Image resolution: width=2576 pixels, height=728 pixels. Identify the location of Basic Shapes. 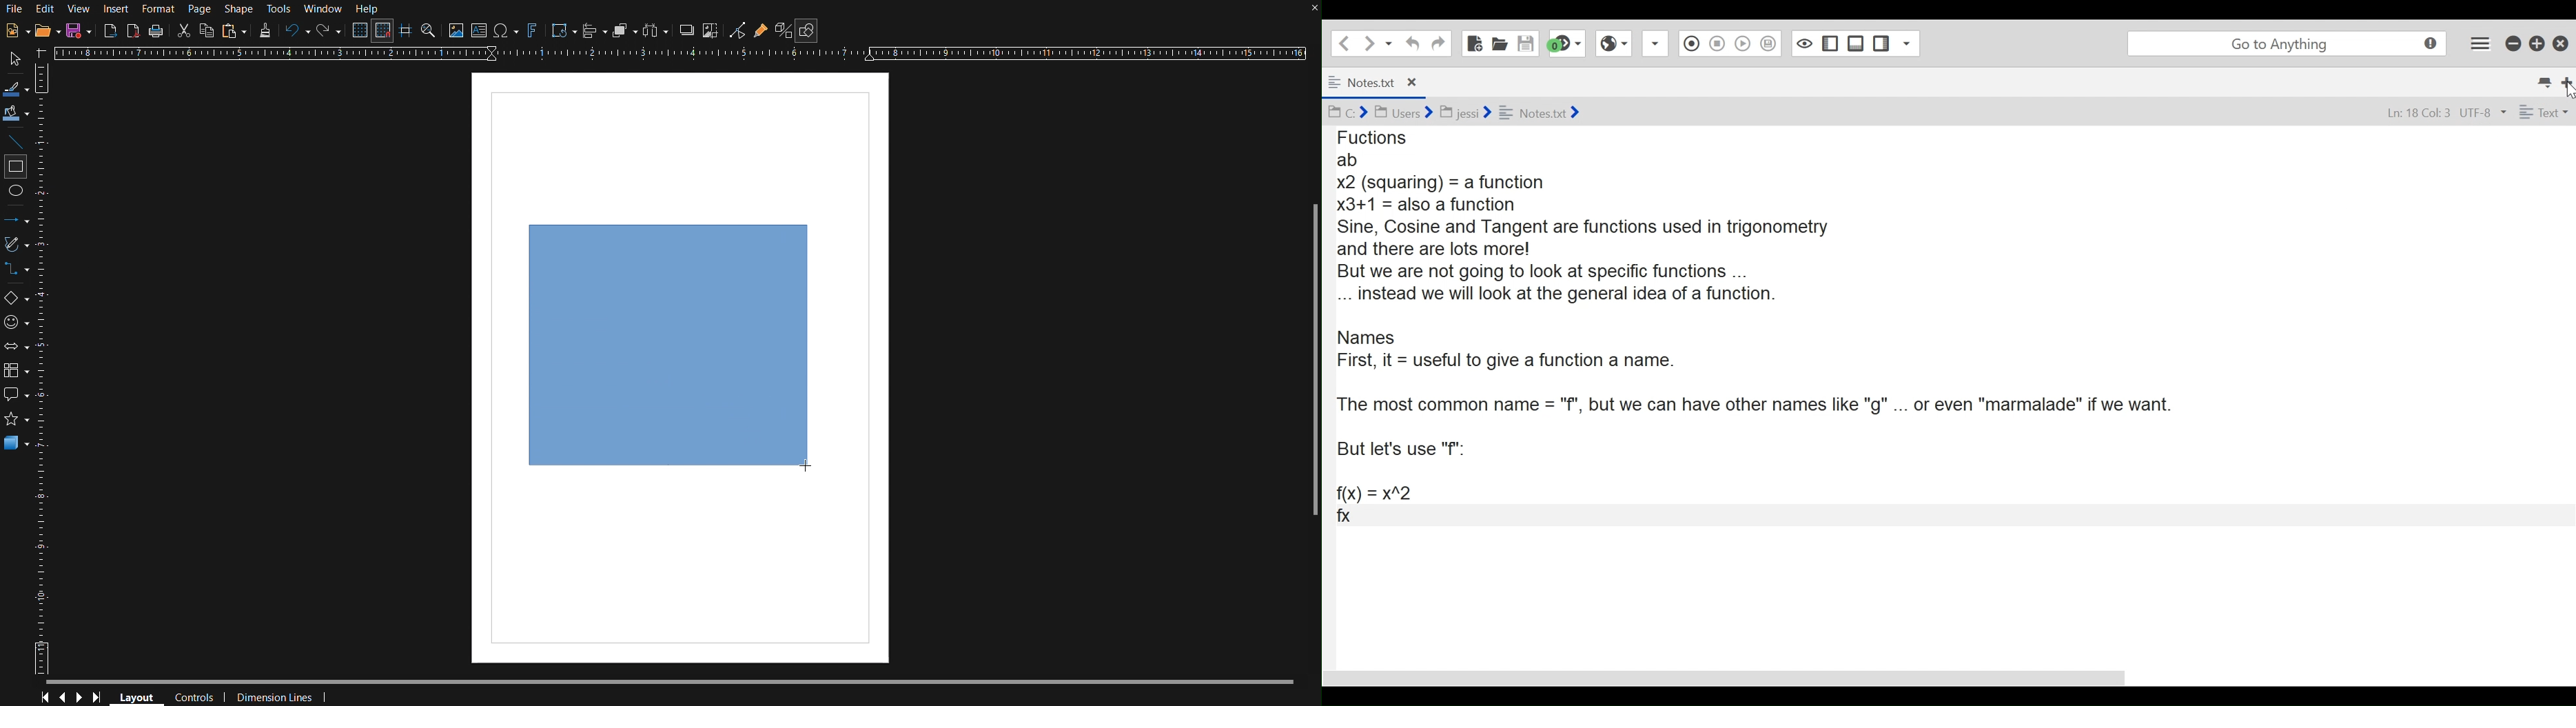
(18, 299).